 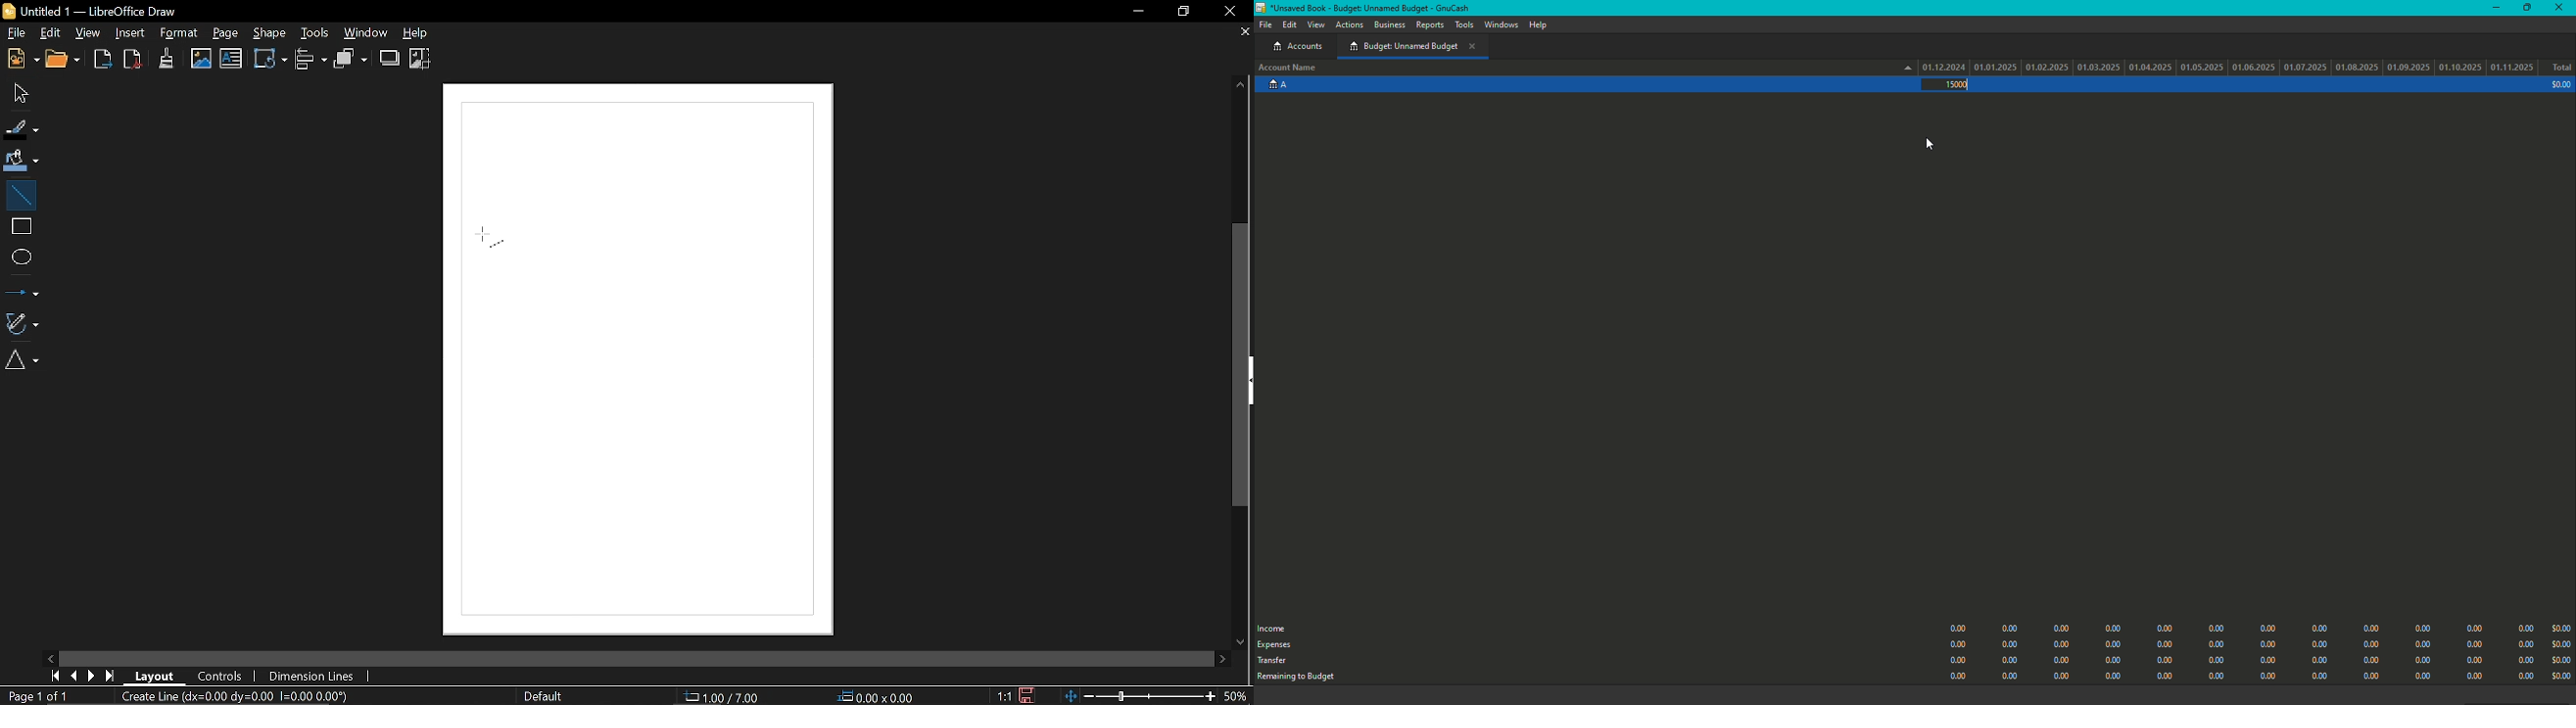 What do you see at coordinates (22, 289) in the screenshot?
I see `Lines and arrows` at bounding box center [22, 289].